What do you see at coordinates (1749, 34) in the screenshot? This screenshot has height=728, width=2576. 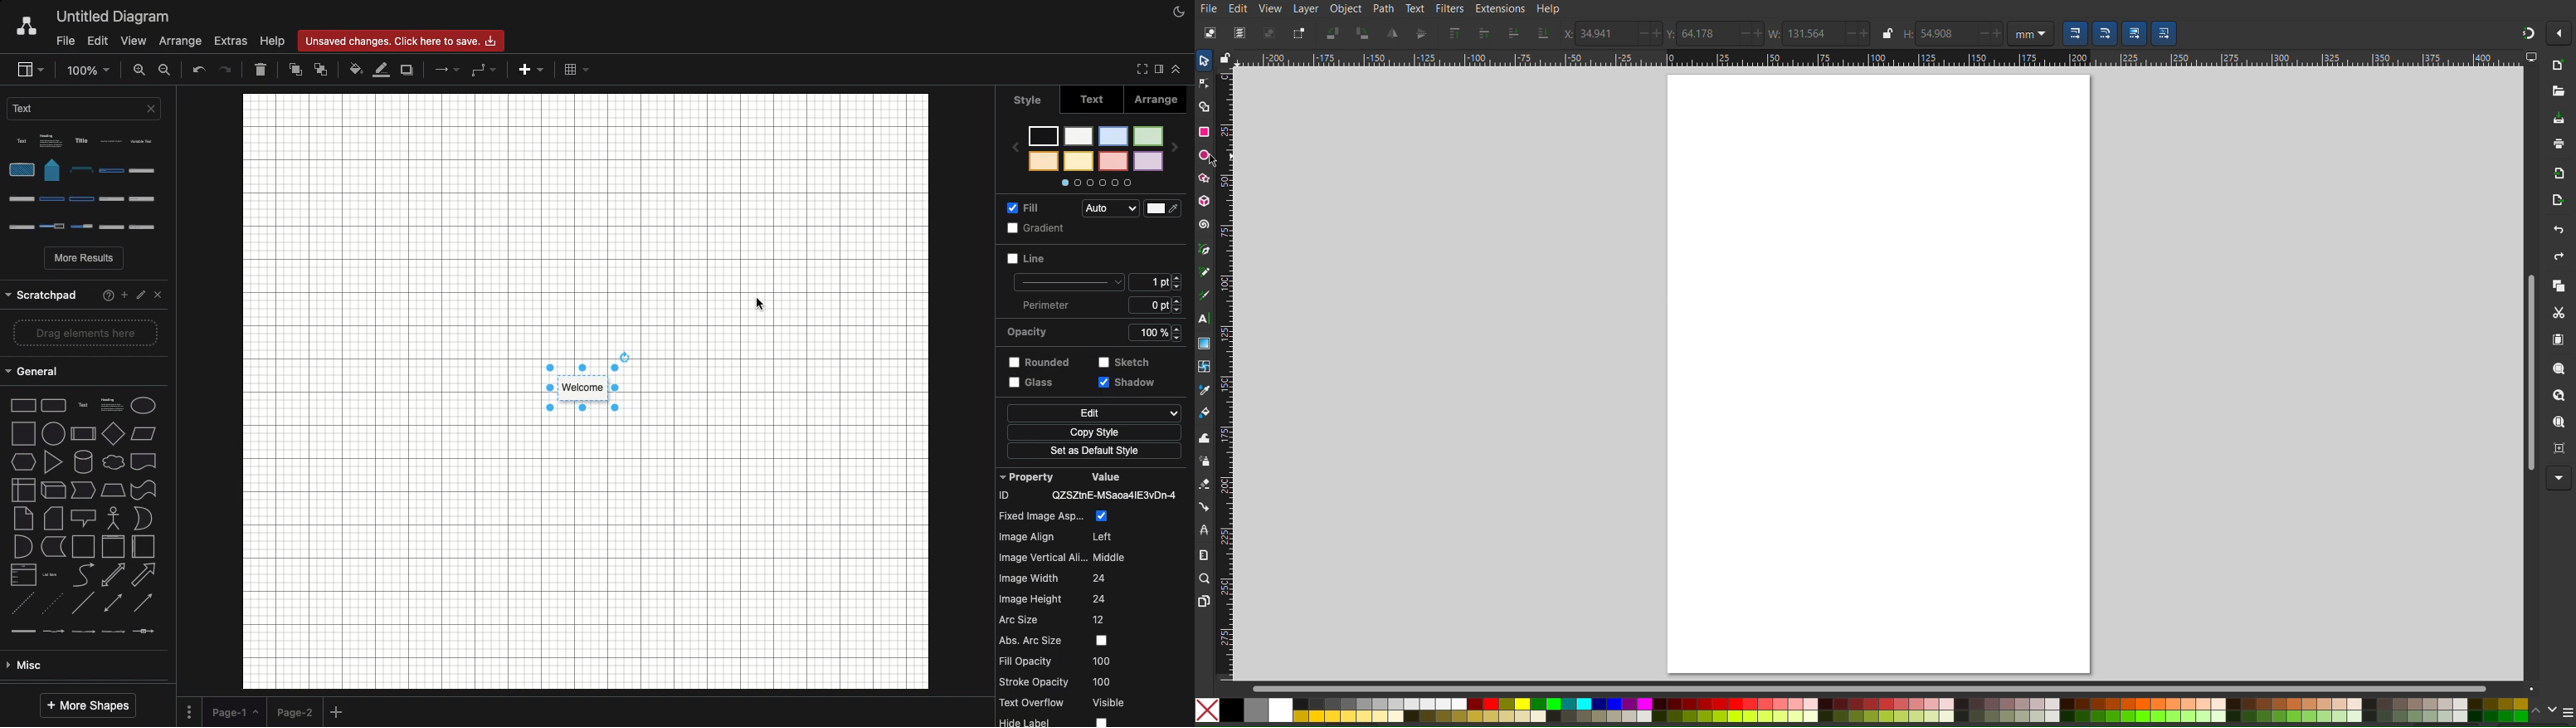 I see `increase/decrease` at bounding box center [1749, 34].